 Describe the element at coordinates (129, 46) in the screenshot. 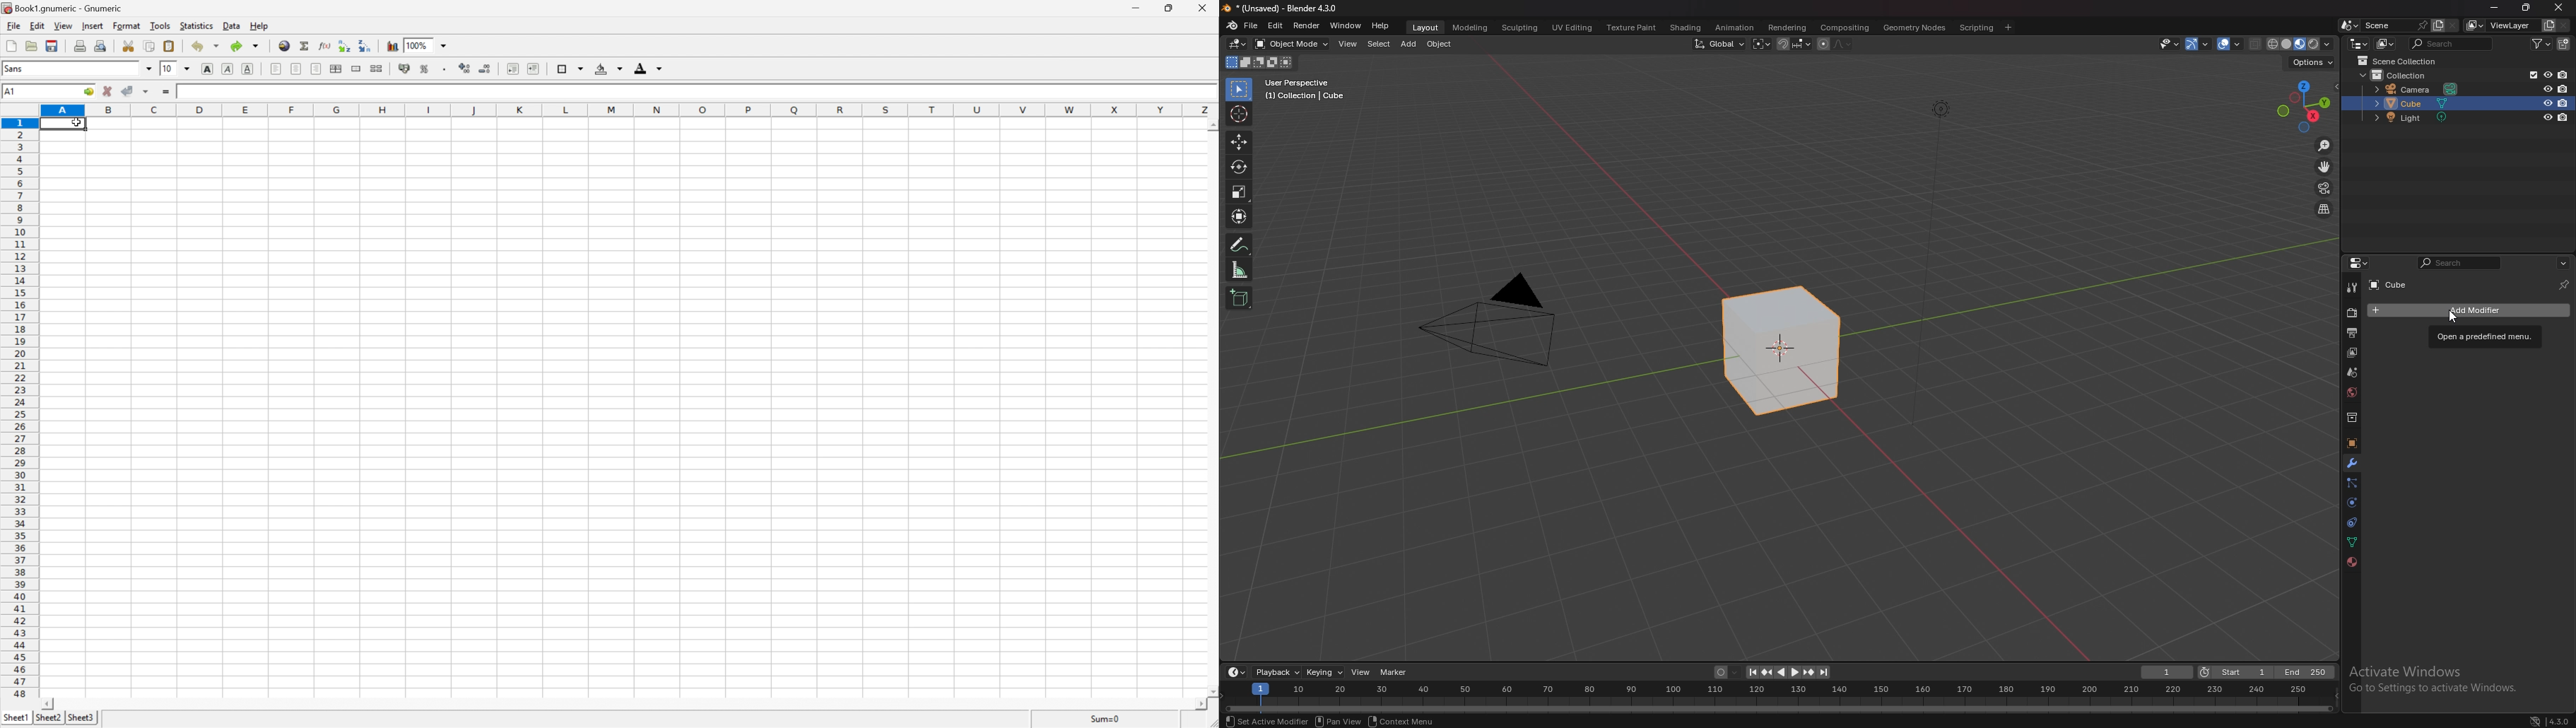

I see `cut` at that location.